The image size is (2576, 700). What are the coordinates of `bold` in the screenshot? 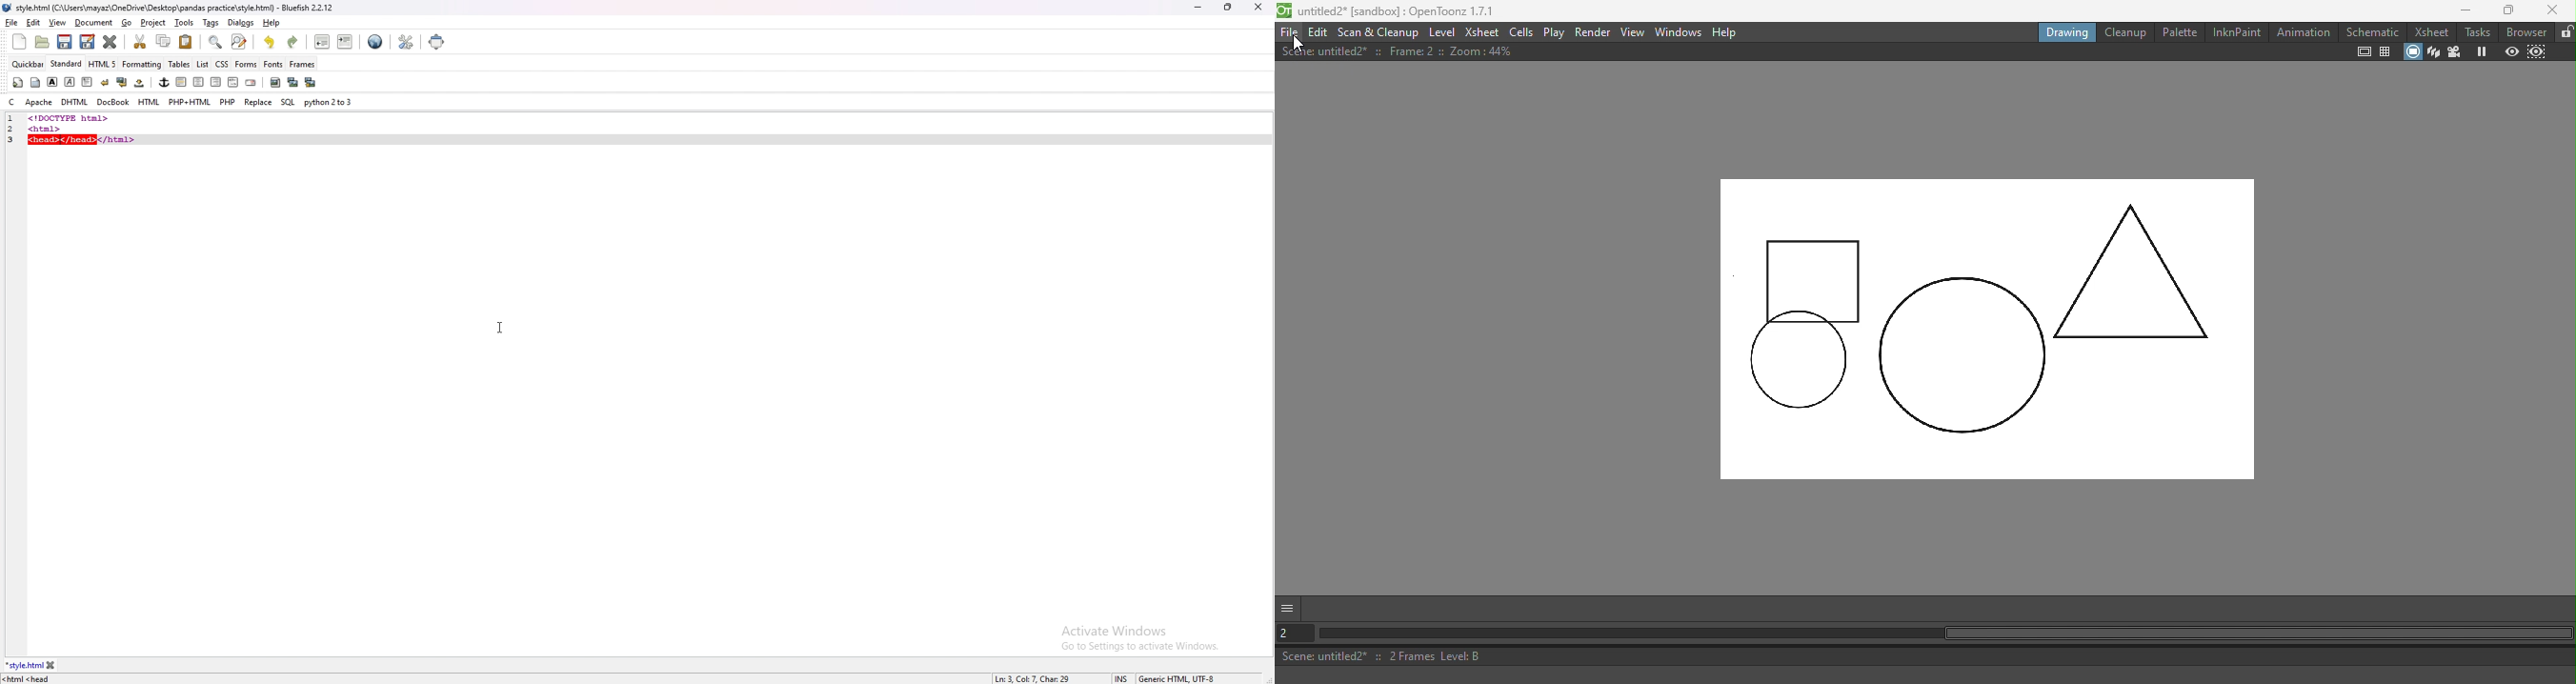 It's located at (52, 82).